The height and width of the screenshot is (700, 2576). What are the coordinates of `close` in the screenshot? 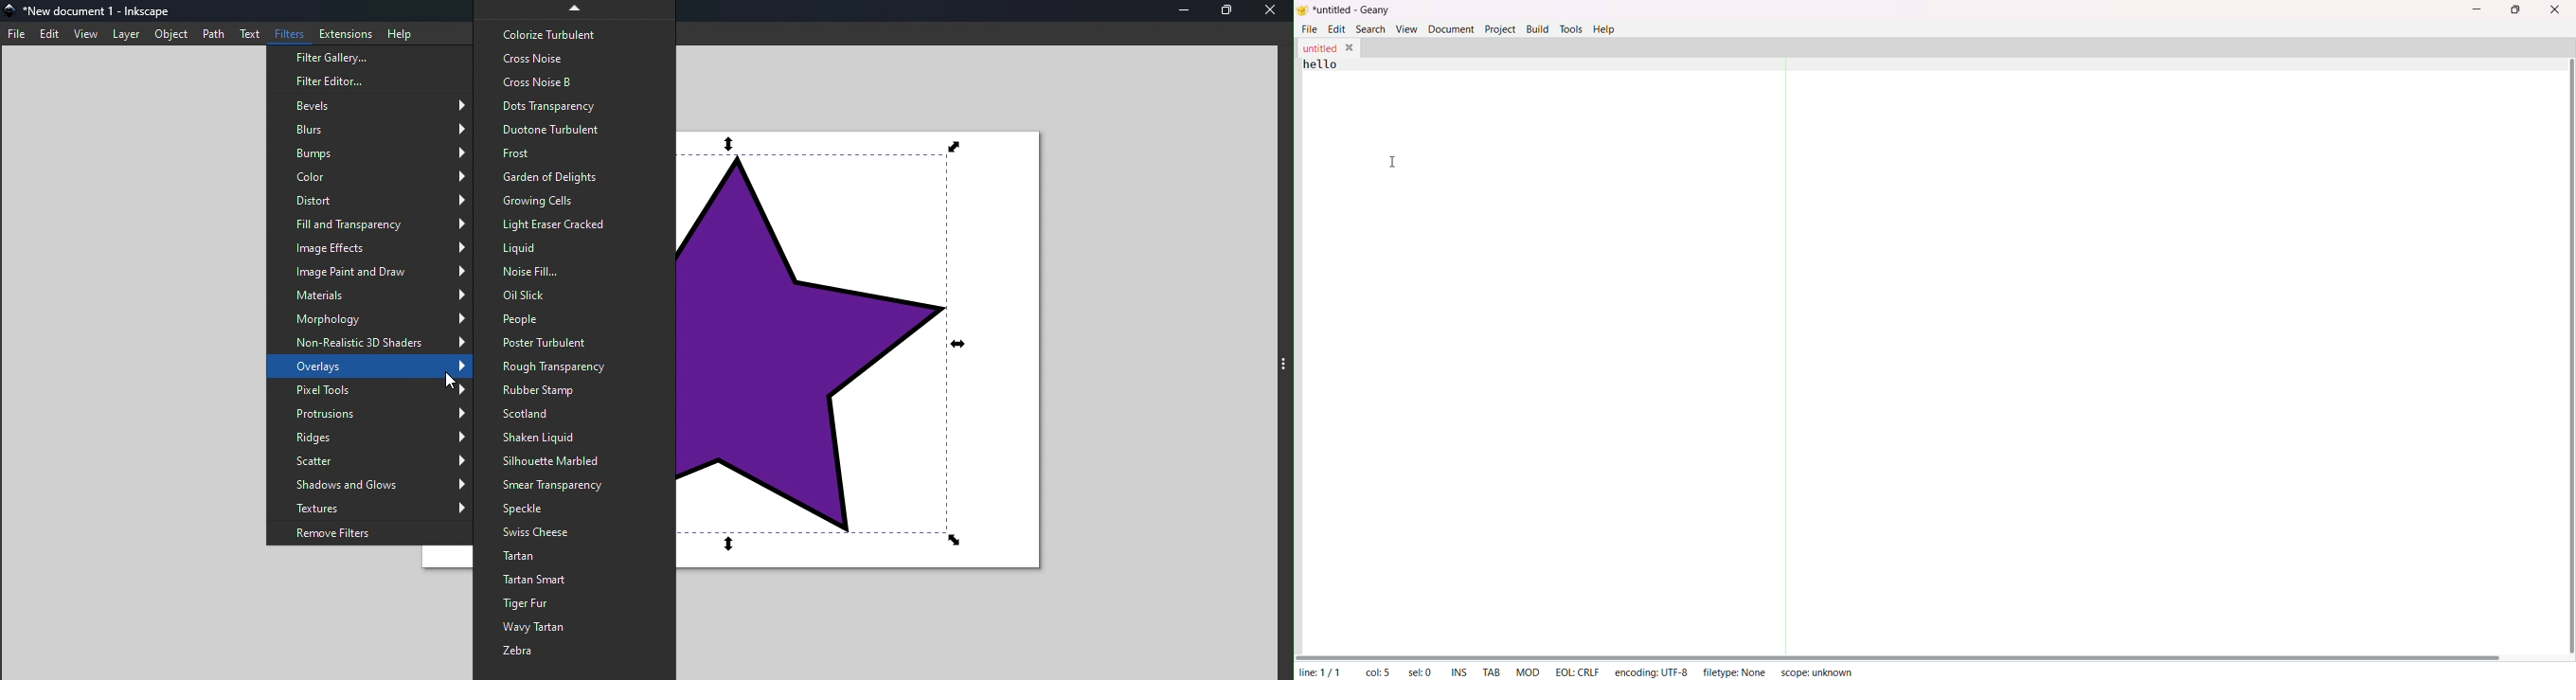 It's located at (2555, 12).